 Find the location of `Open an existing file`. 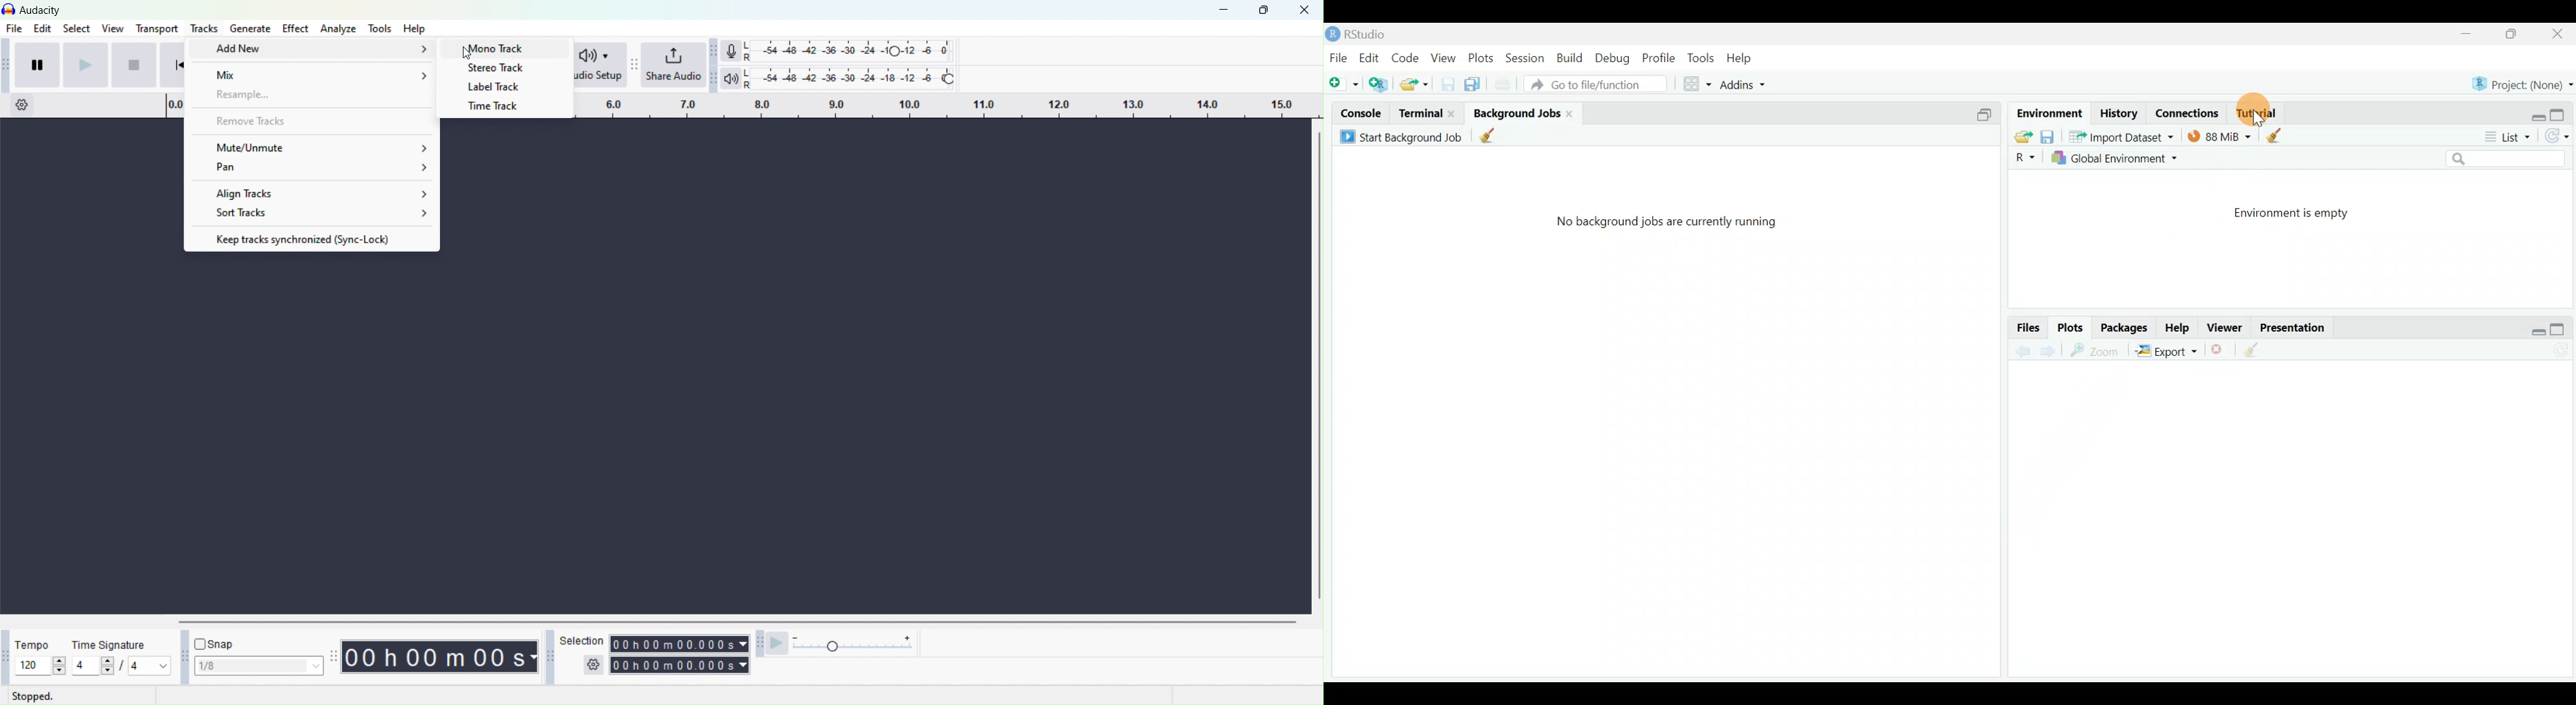

Open an existing file is located at coordinates (1414, 83).